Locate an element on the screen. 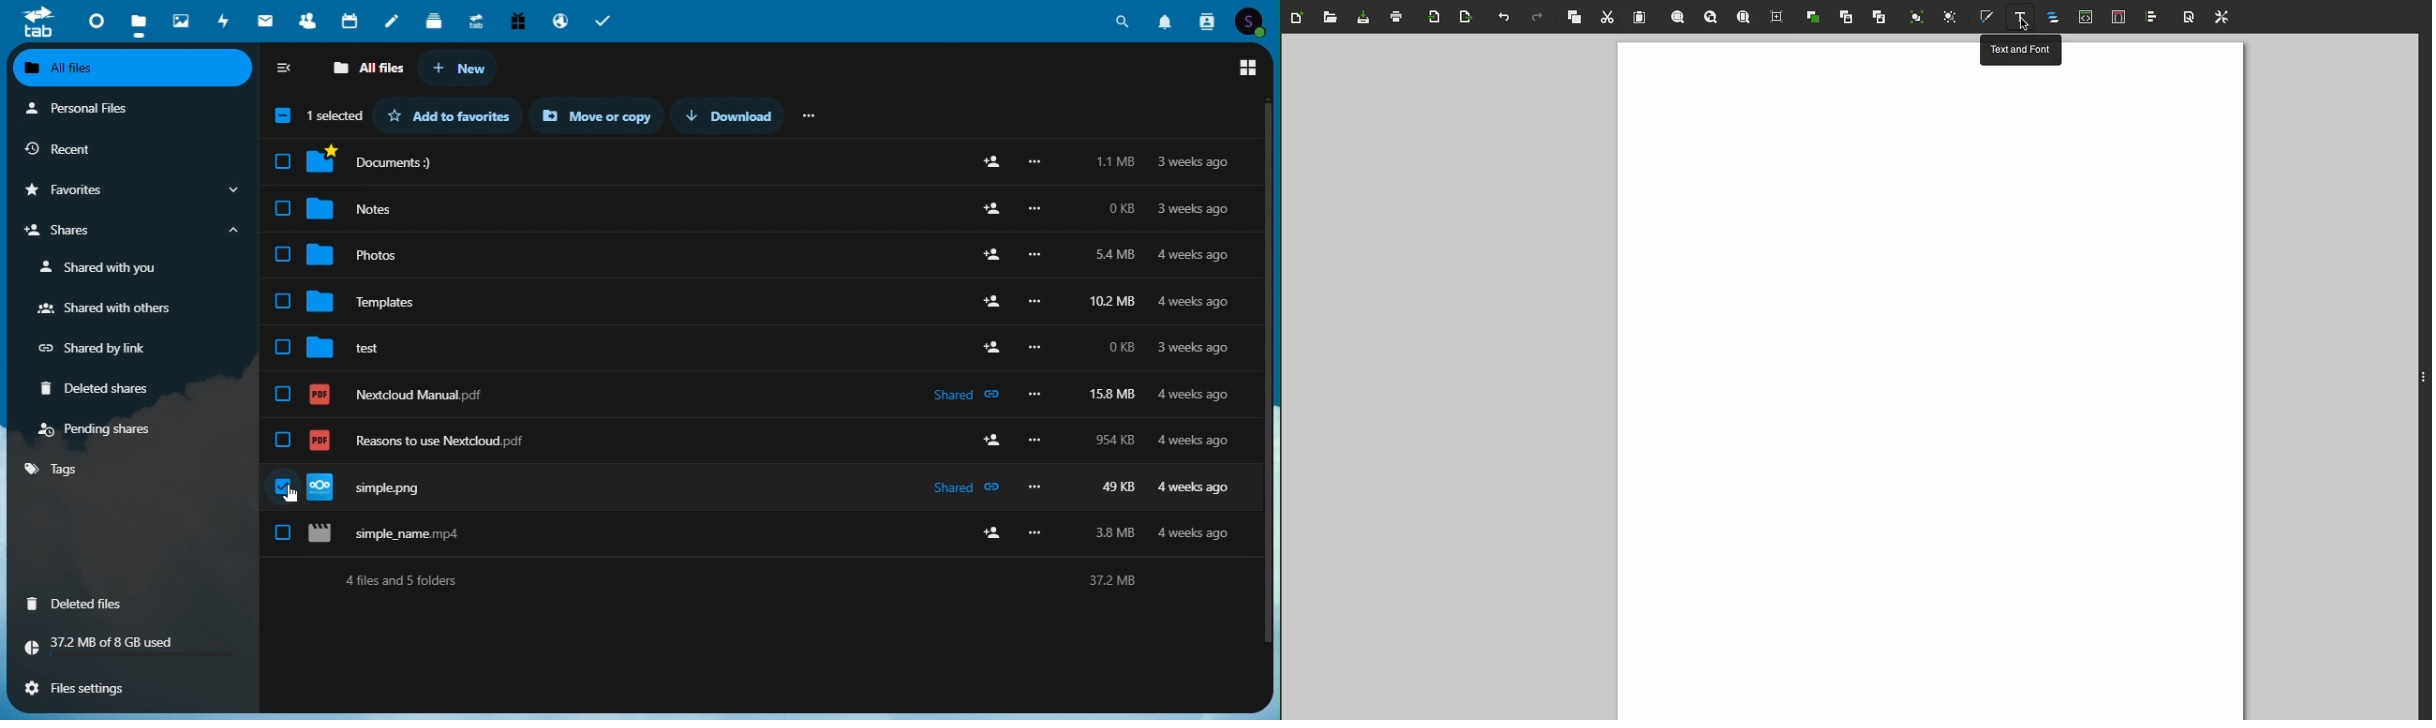 The width and height of the screenshot is (2436, 728). favourites is located at coordinates (129, 191).